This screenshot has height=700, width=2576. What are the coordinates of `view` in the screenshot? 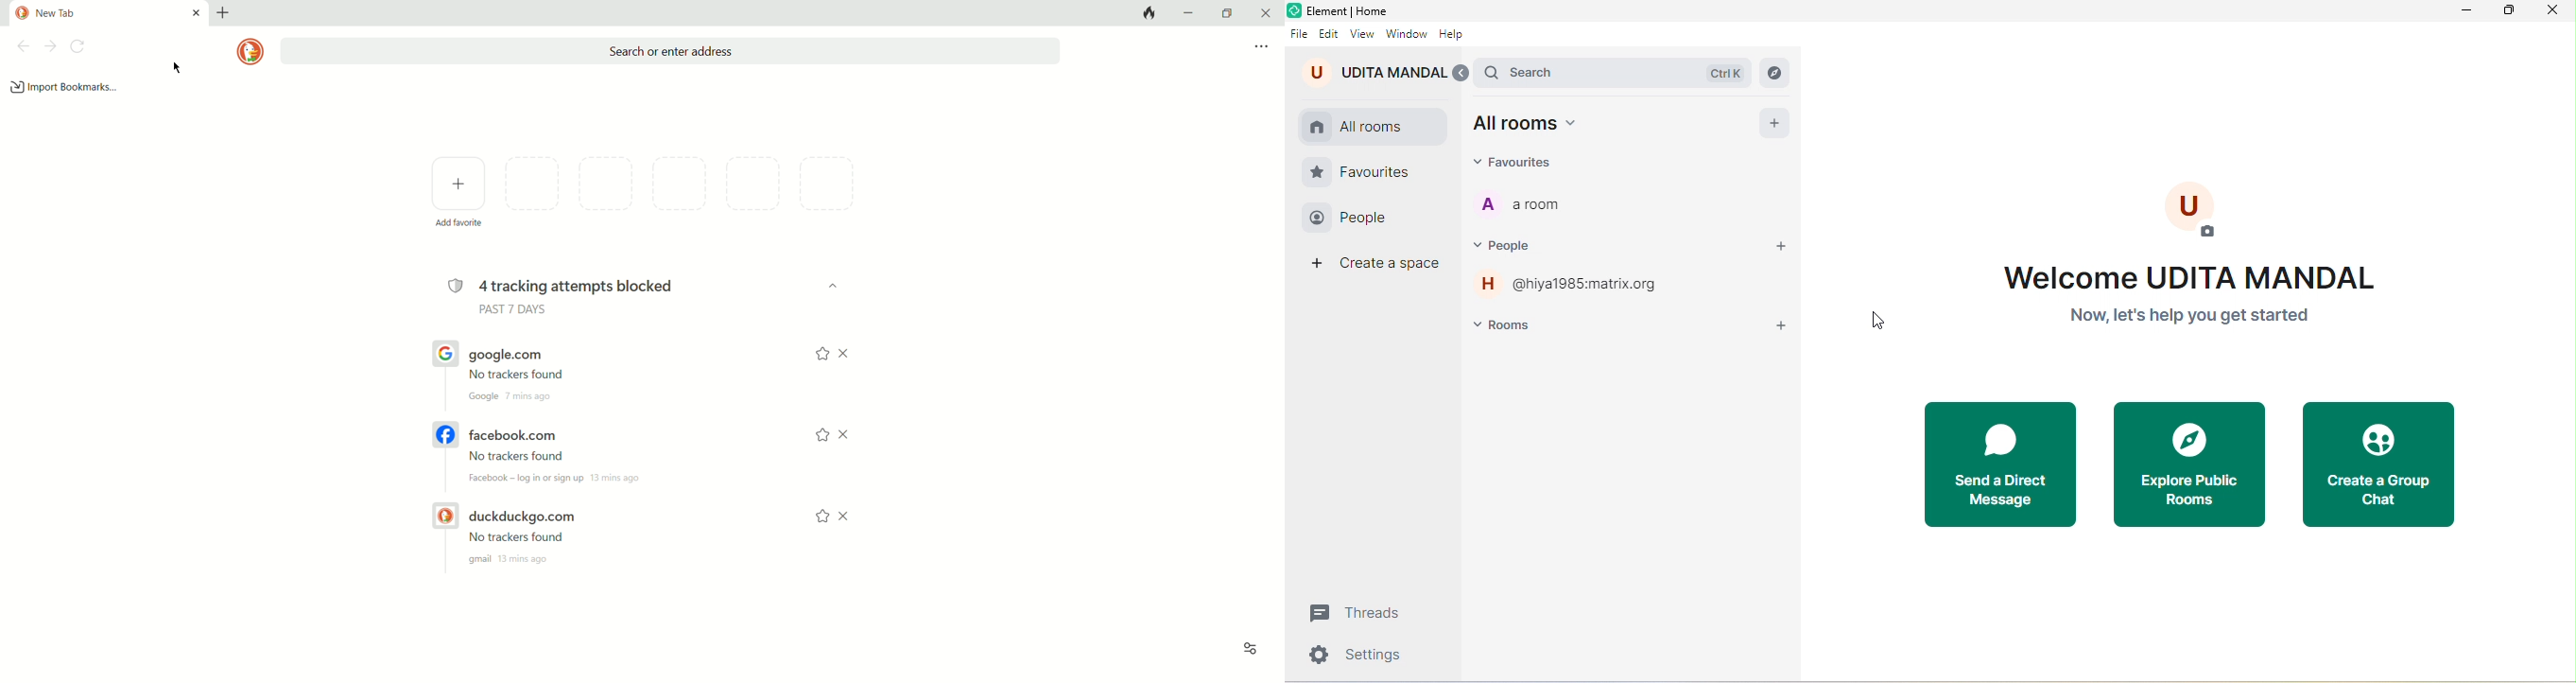 It's located at (1362, 34).